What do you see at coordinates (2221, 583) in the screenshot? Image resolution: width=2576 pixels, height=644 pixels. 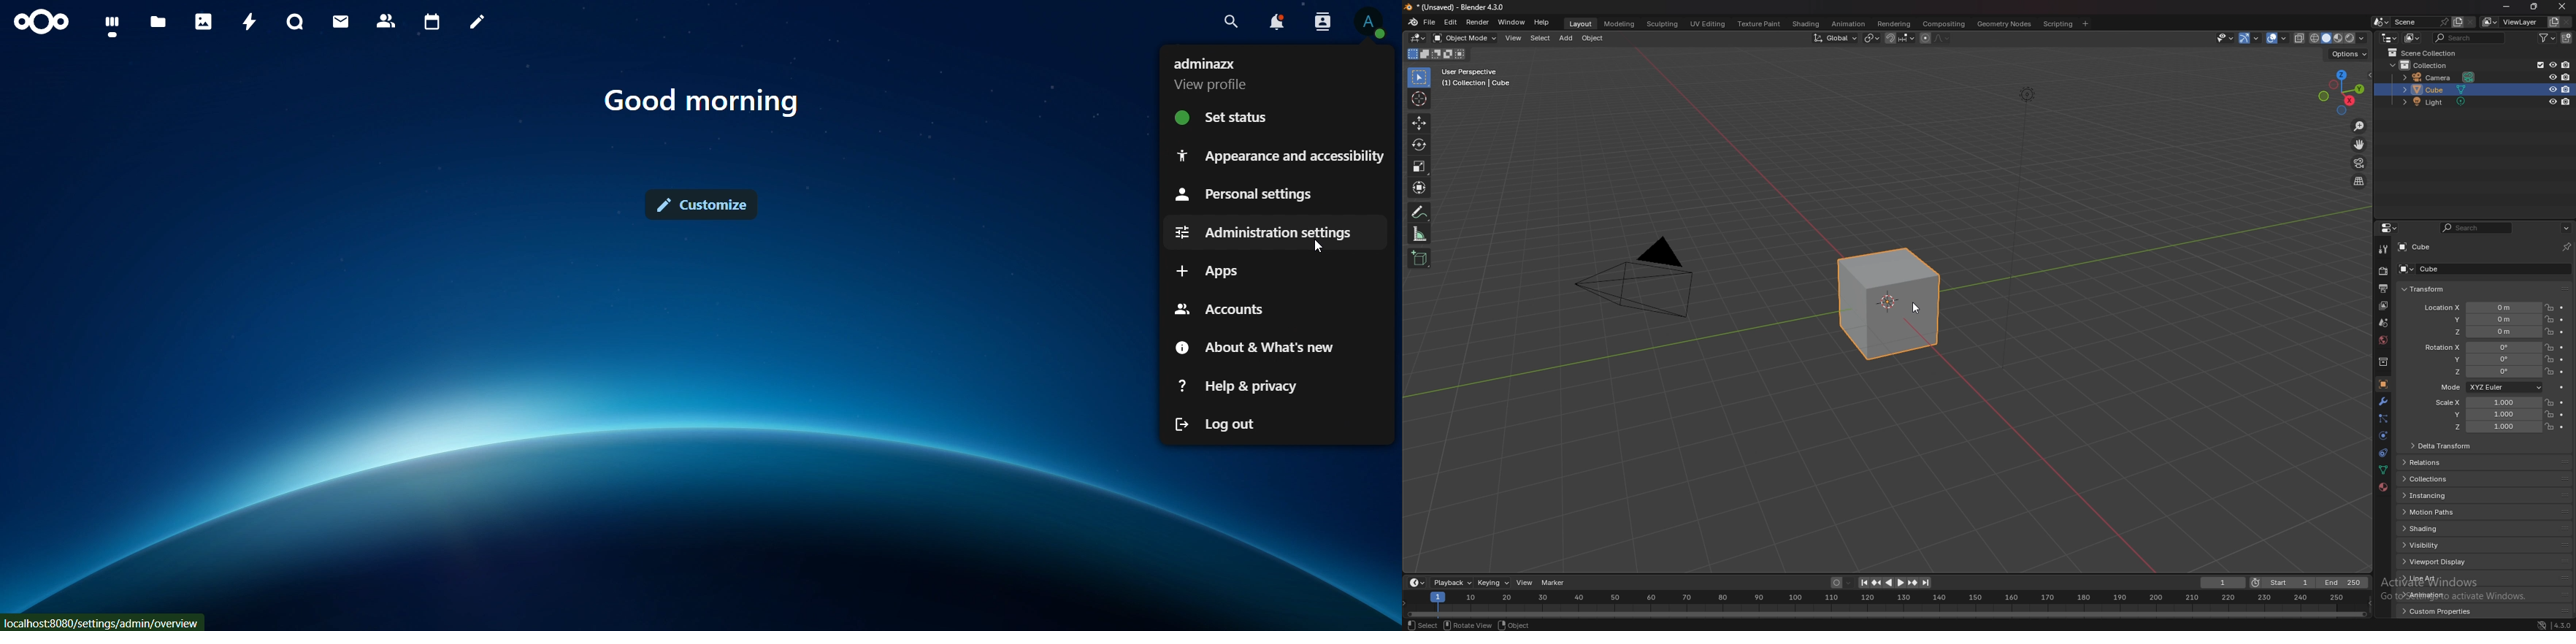 I see `1` at bounding box center [2221, 583].